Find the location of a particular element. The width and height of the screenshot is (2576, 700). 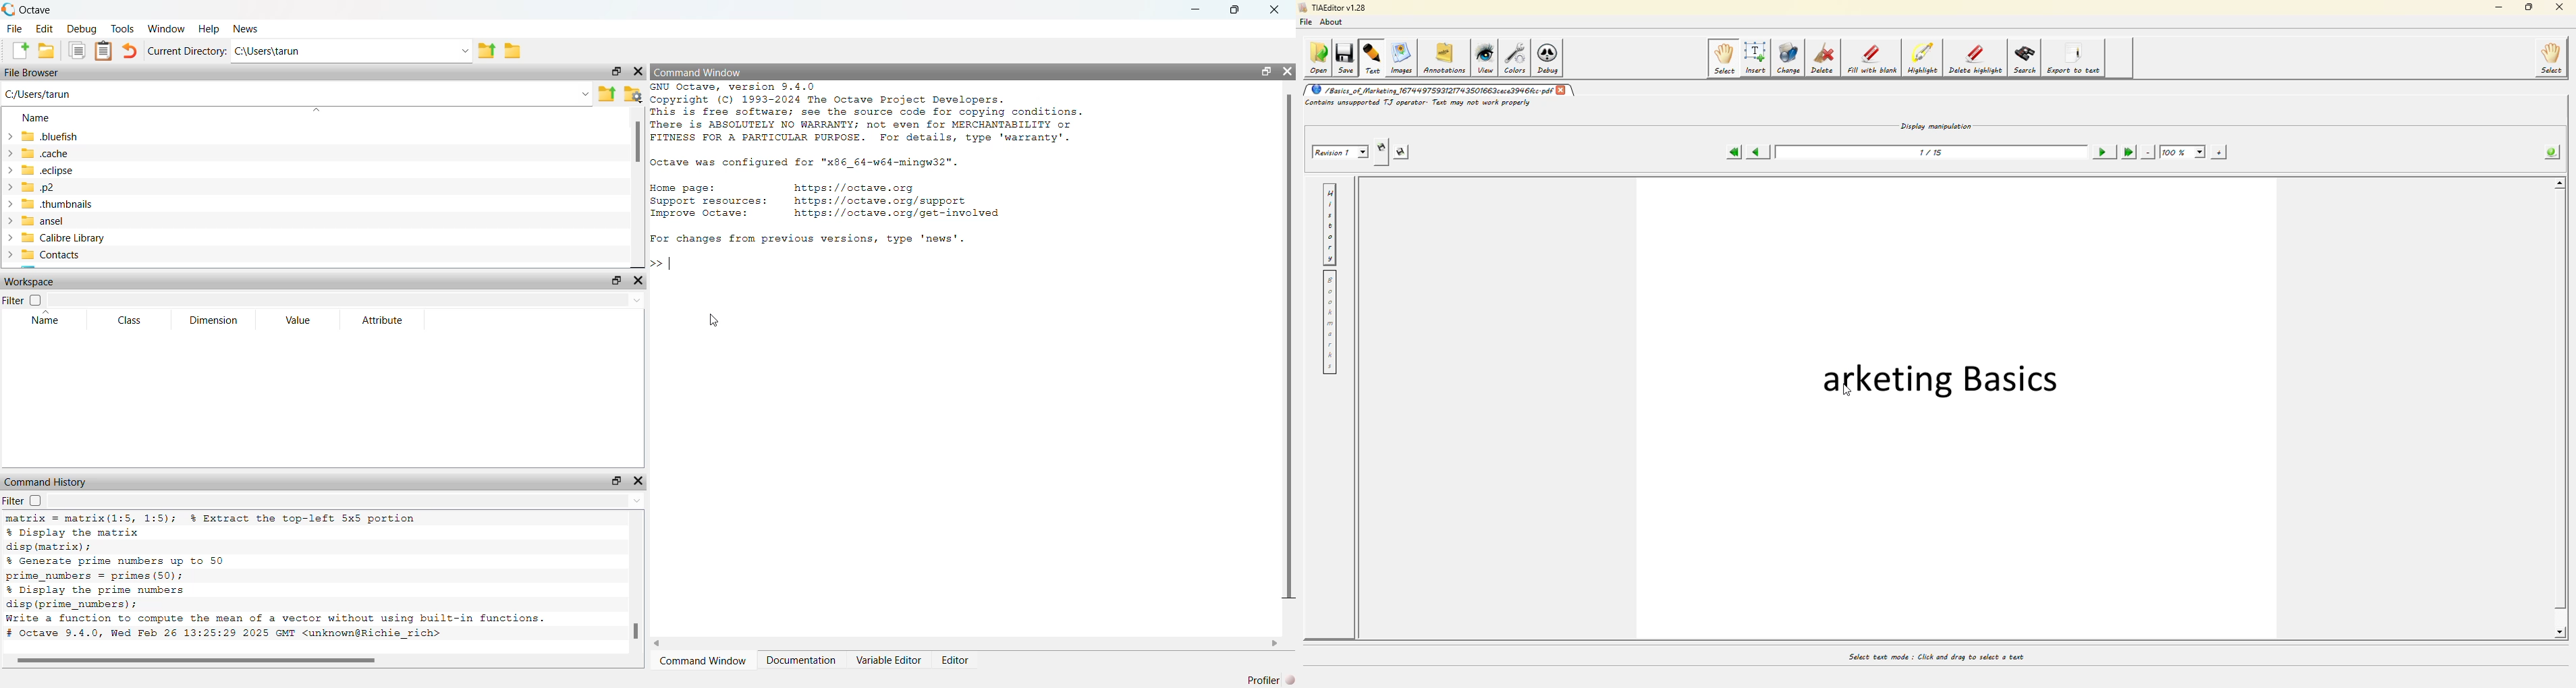

For changes from previous versions, type 'news'. is located at coordinates (809, 239).